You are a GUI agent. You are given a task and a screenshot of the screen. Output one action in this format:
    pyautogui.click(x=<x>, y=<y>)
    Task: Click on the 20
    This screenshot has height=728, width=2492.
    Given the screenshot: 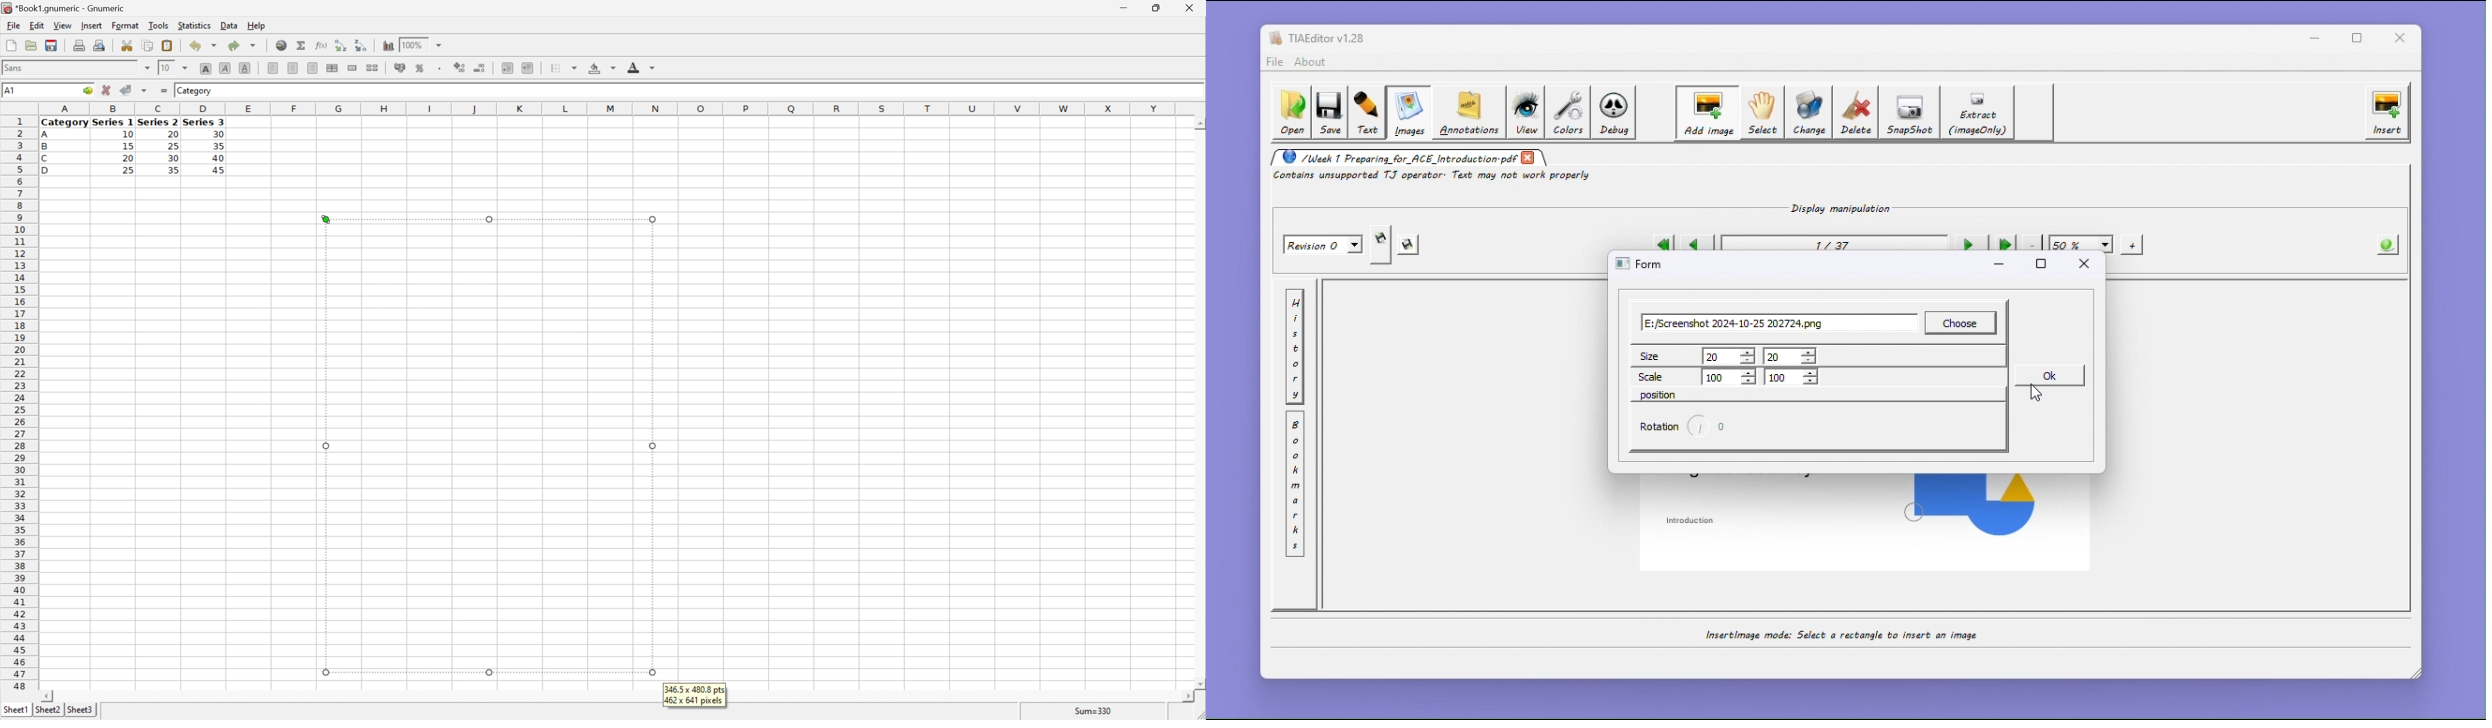 What is the action you would take?
    pyautogui.click(x=171, y=133)
    